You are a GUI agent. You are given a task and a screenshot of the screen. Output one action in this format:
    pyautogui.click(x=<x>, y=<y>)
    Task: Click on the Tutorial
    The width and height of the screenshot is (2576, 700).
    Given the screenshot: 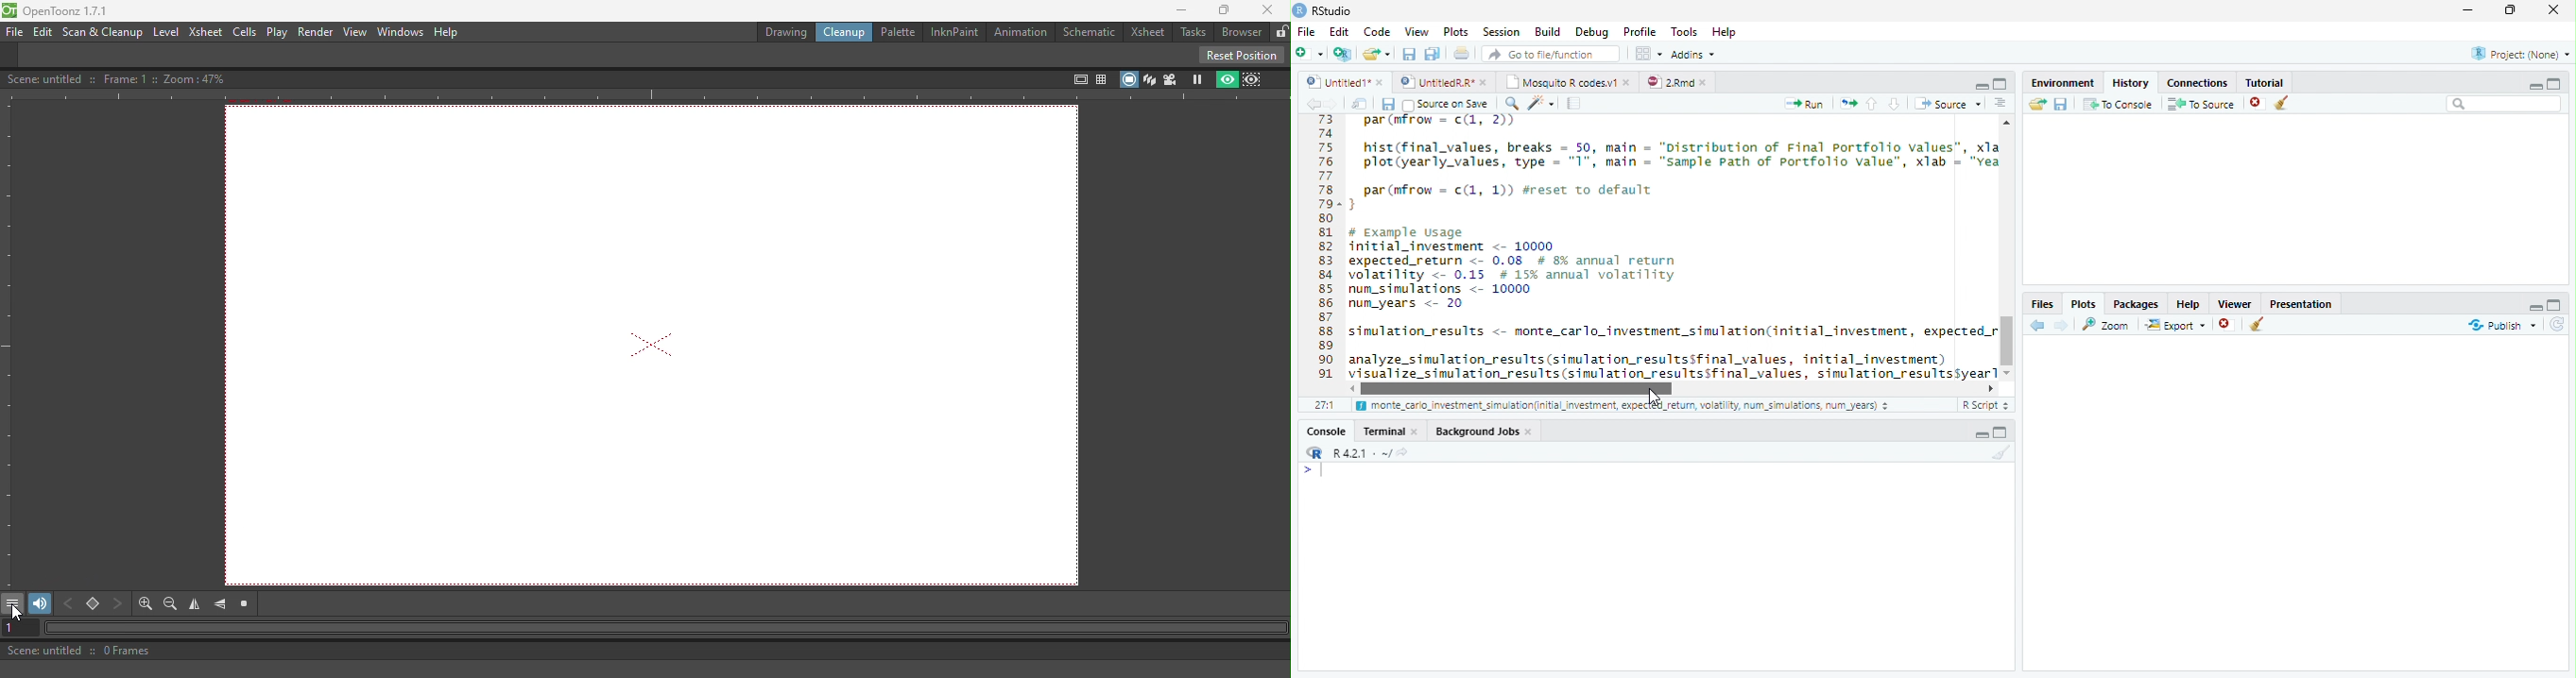 What is the action you would take?
    pyautogui.click(x=2261, y=80)
    